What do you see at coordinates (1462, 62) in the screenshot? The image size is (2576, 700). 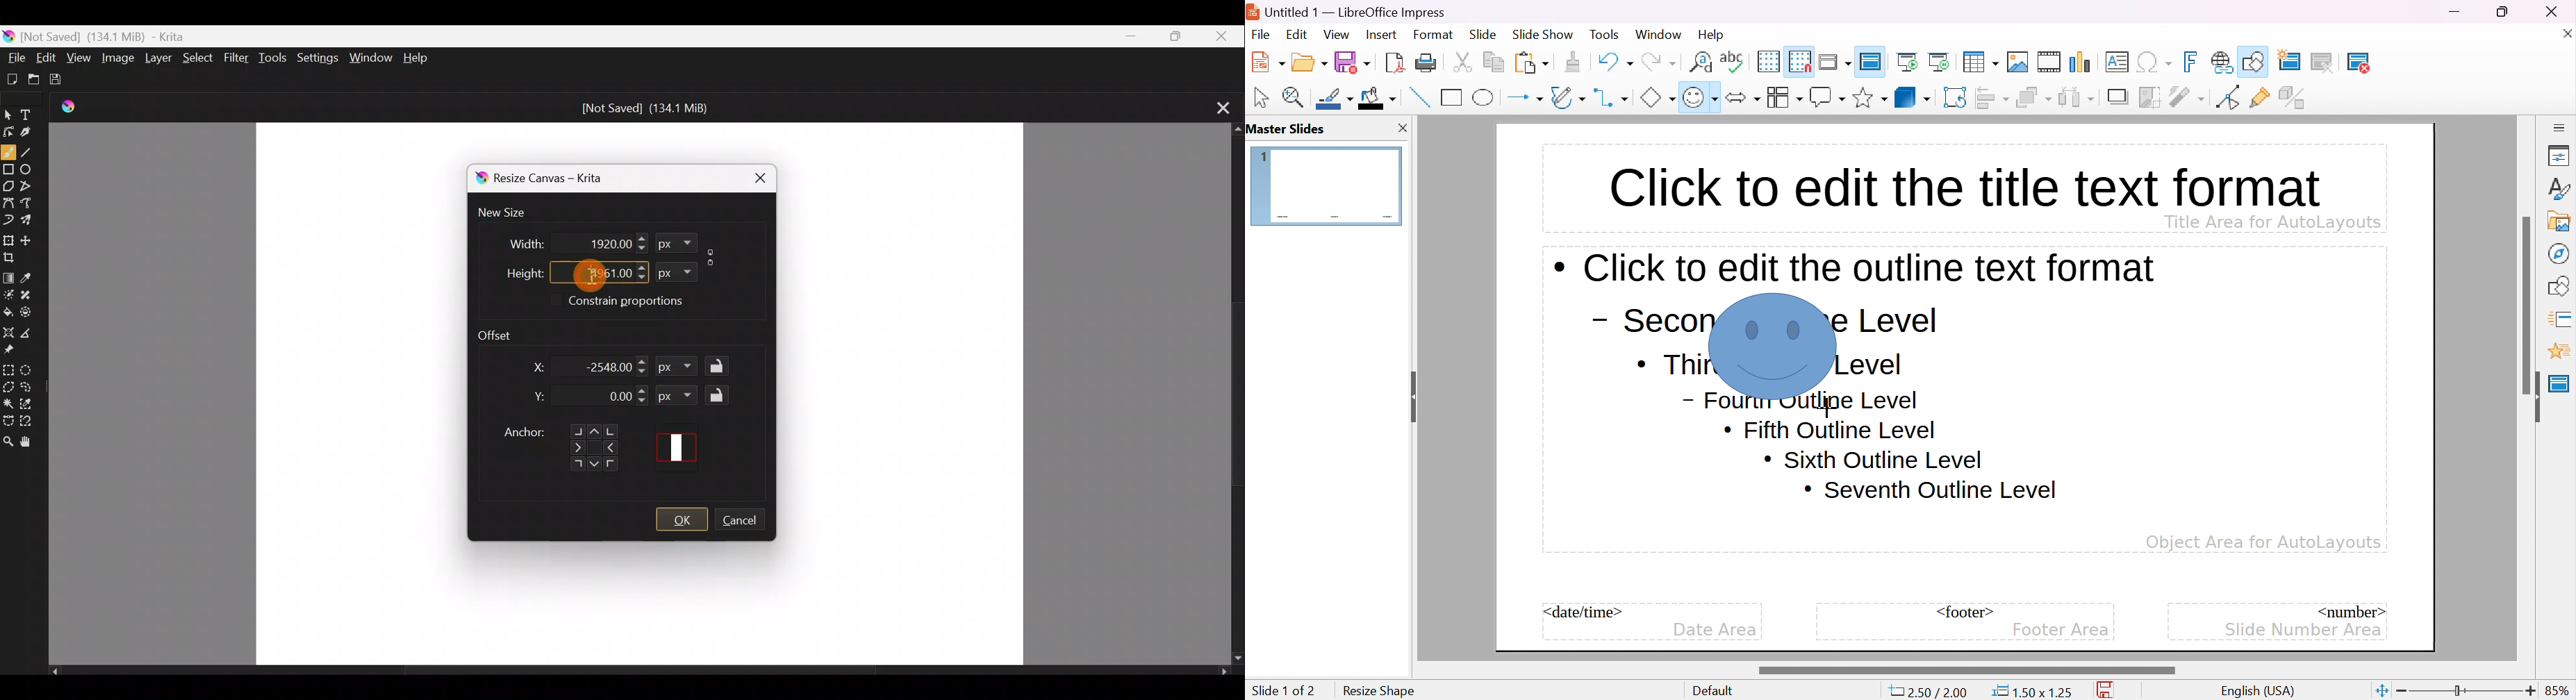 I see `cut` at bounding box center [1462, 62].